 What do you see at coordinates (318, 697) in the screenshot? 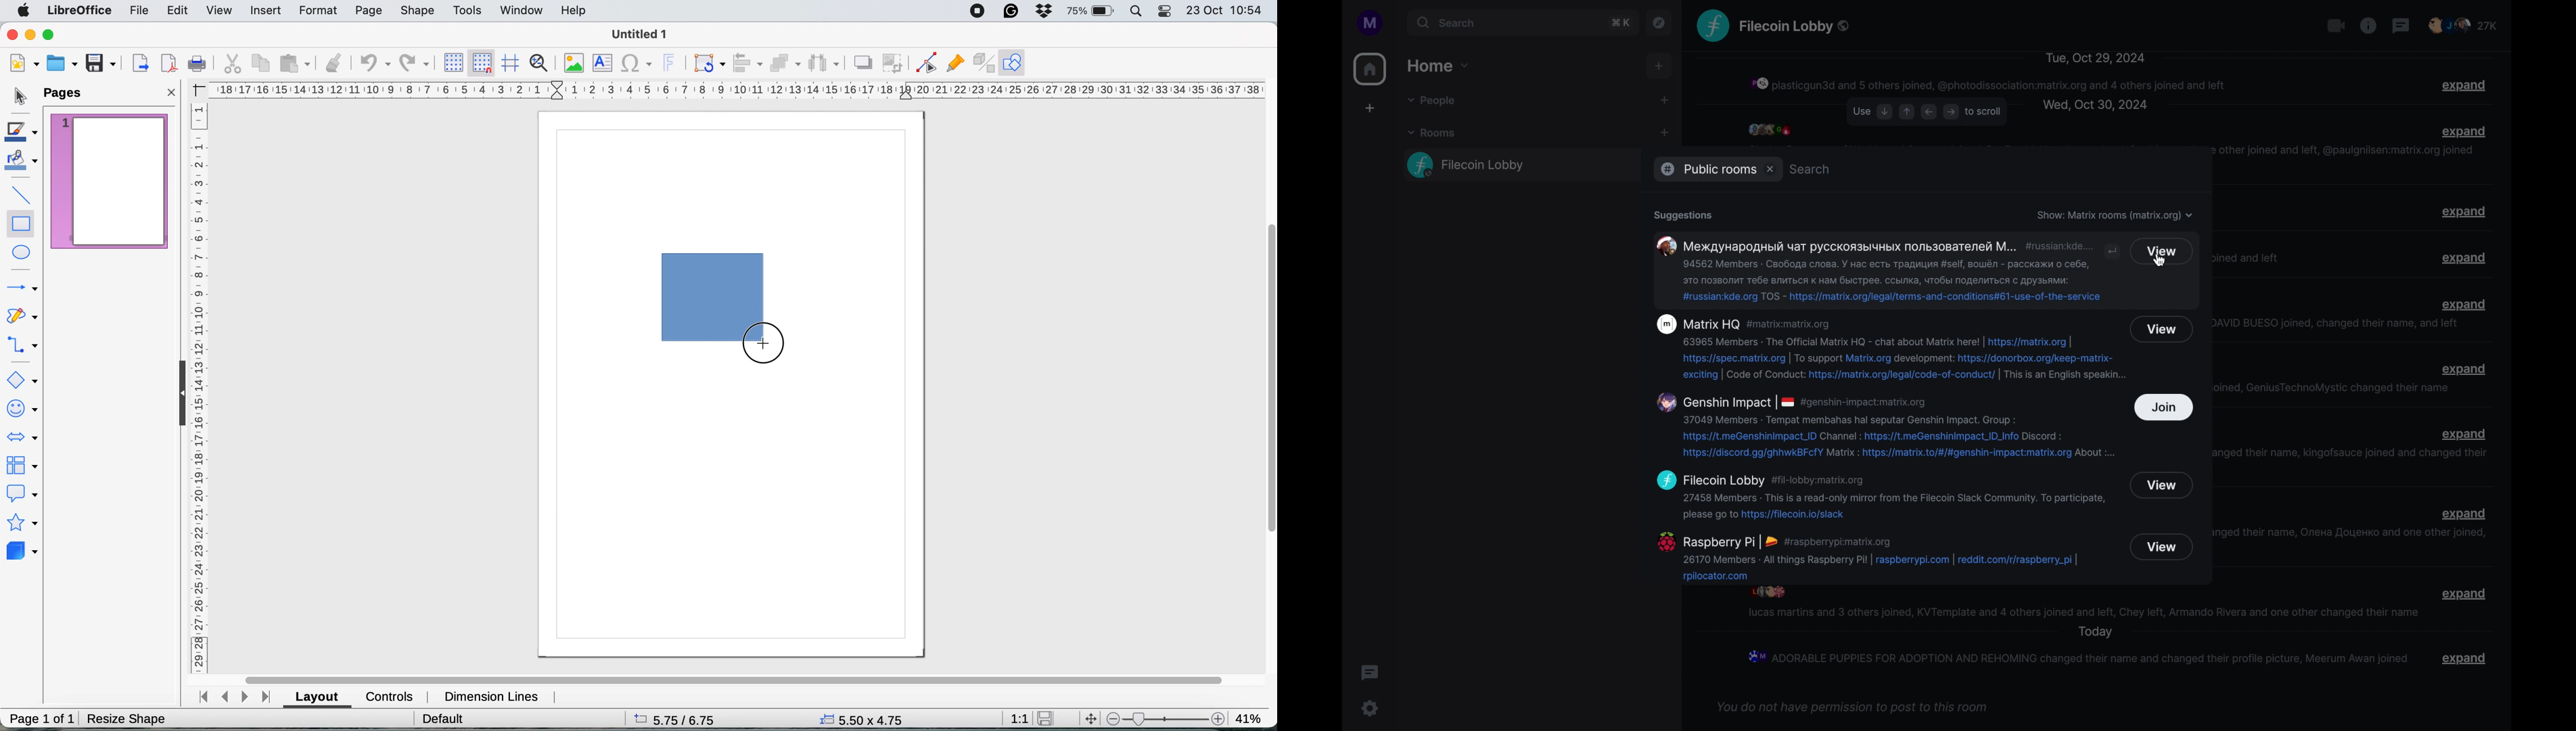
I see `layout` at bounding box center [318, 697].